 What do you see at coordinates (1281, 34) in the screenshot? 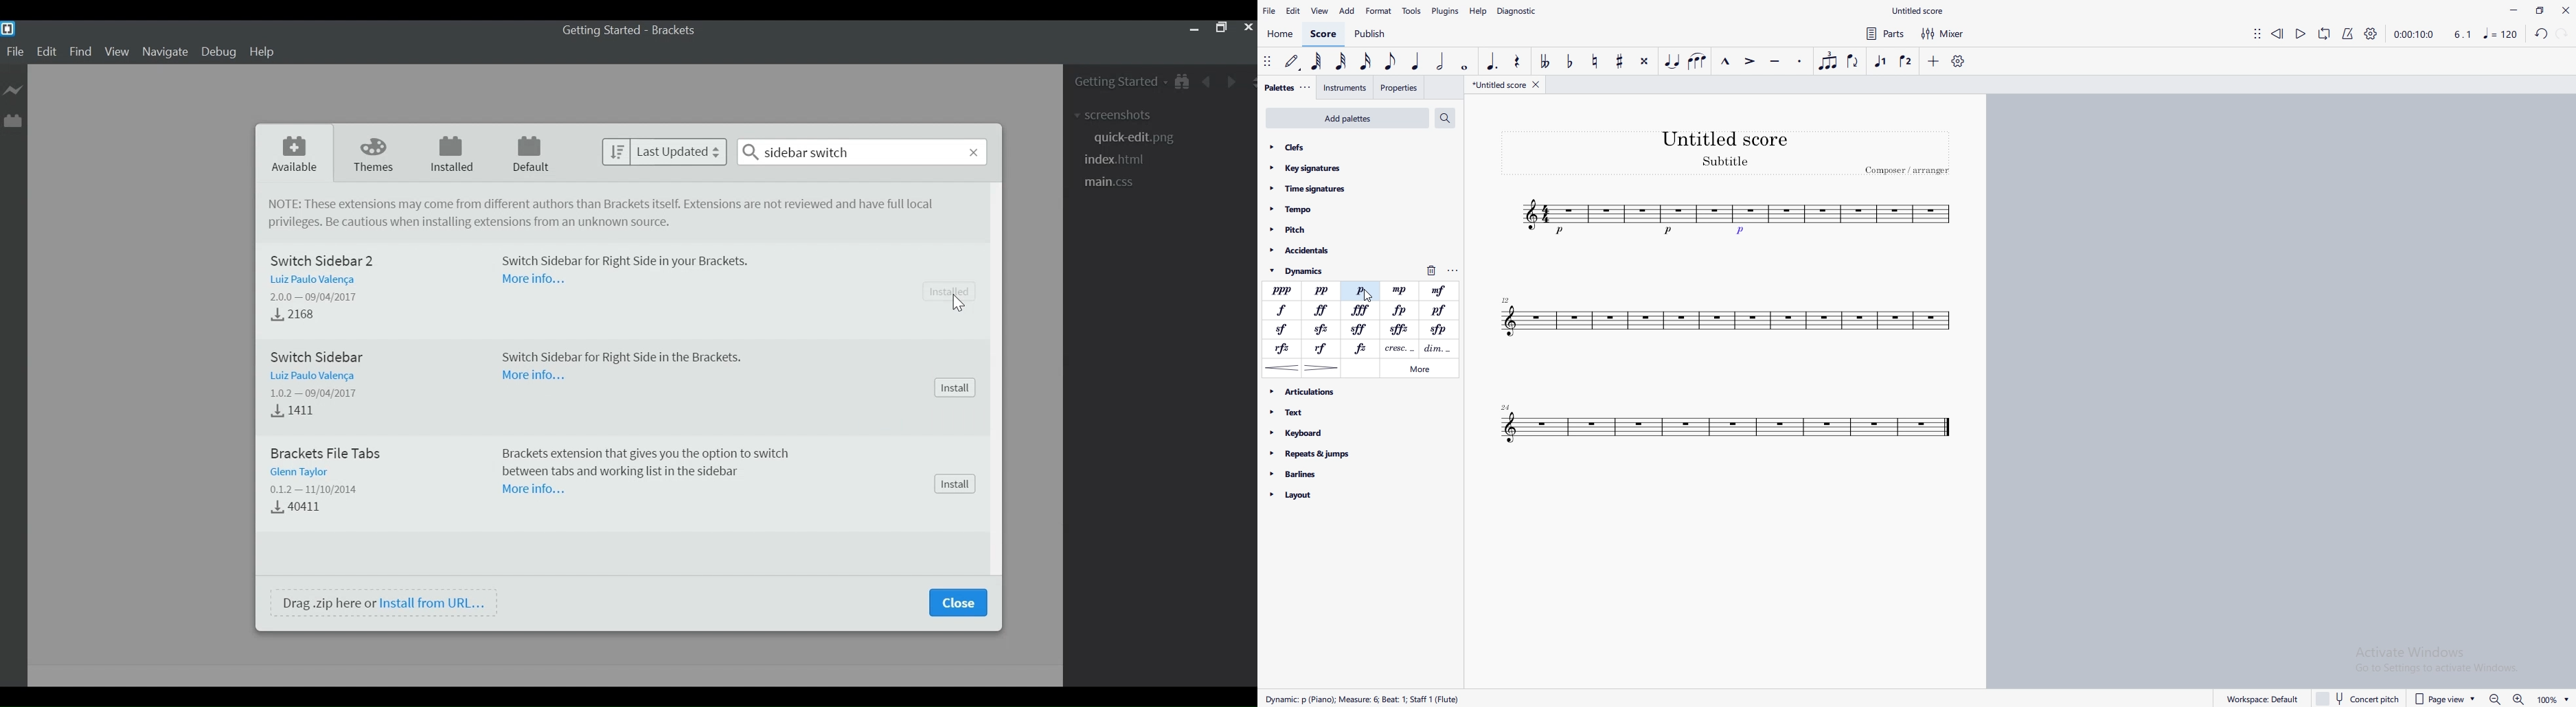
I see `home` at bounding box center [1281, 34].